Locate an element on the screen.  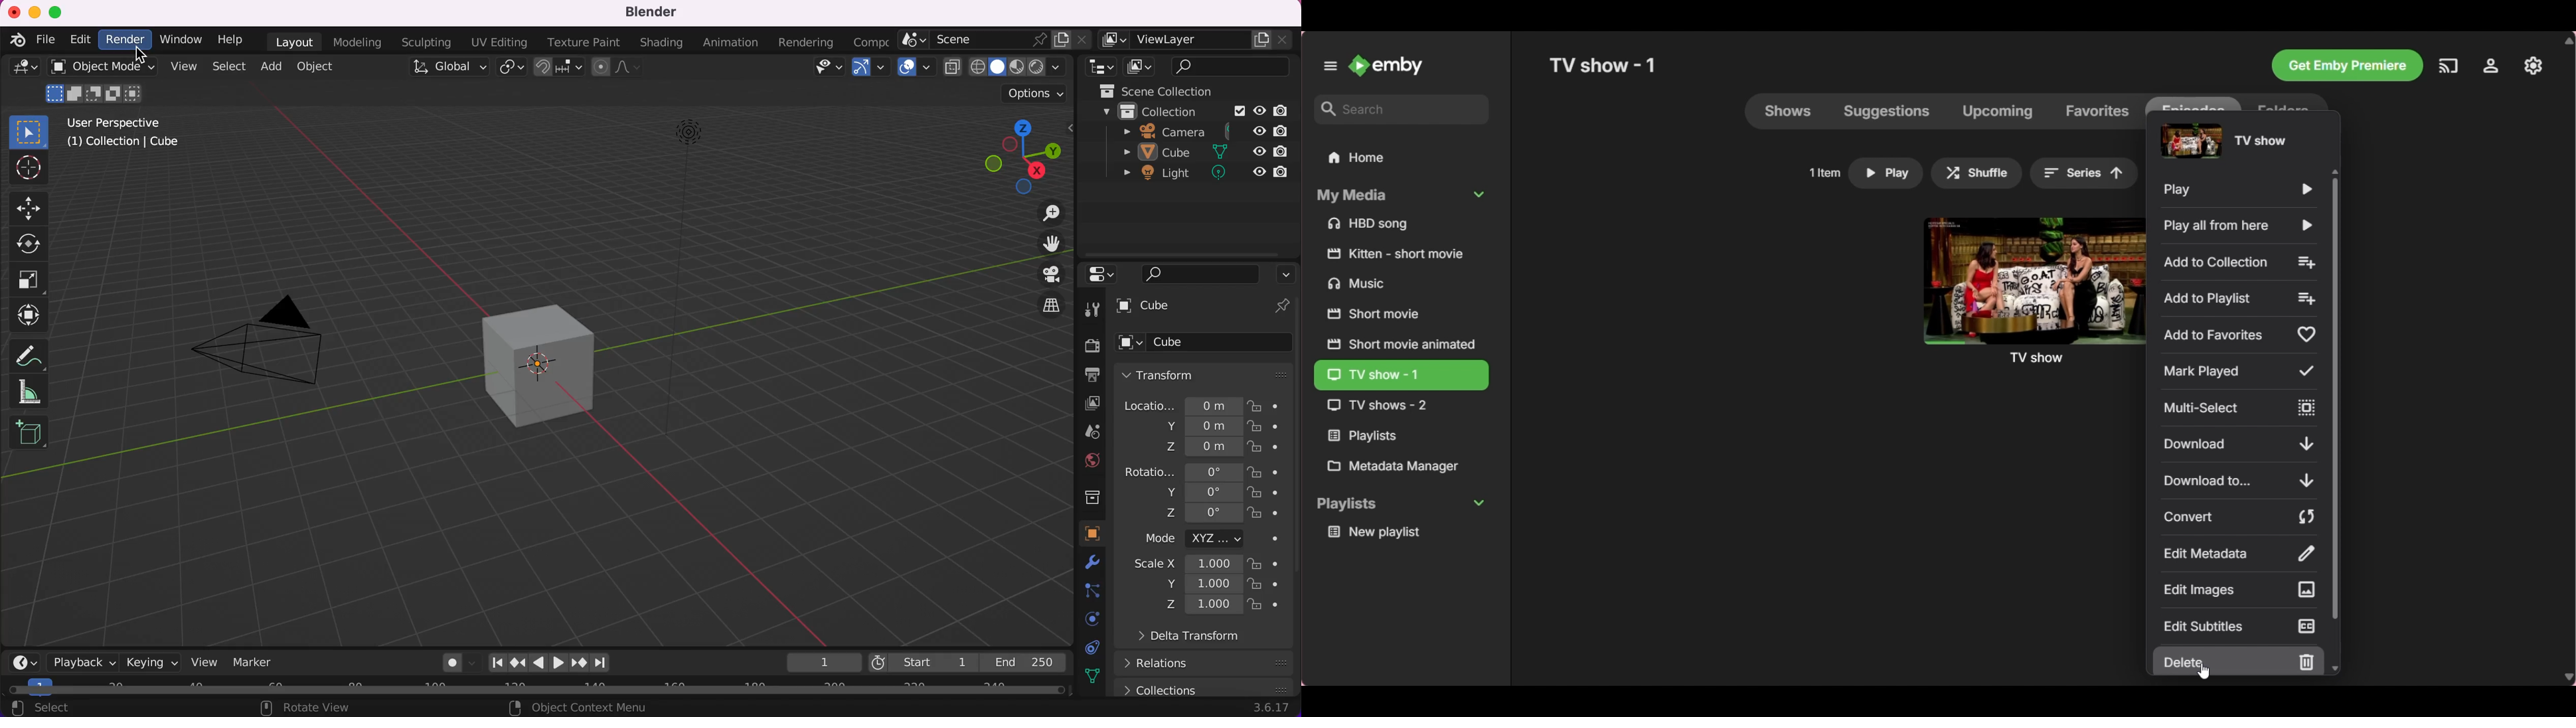
lock is located at coordinates (1266, 445).